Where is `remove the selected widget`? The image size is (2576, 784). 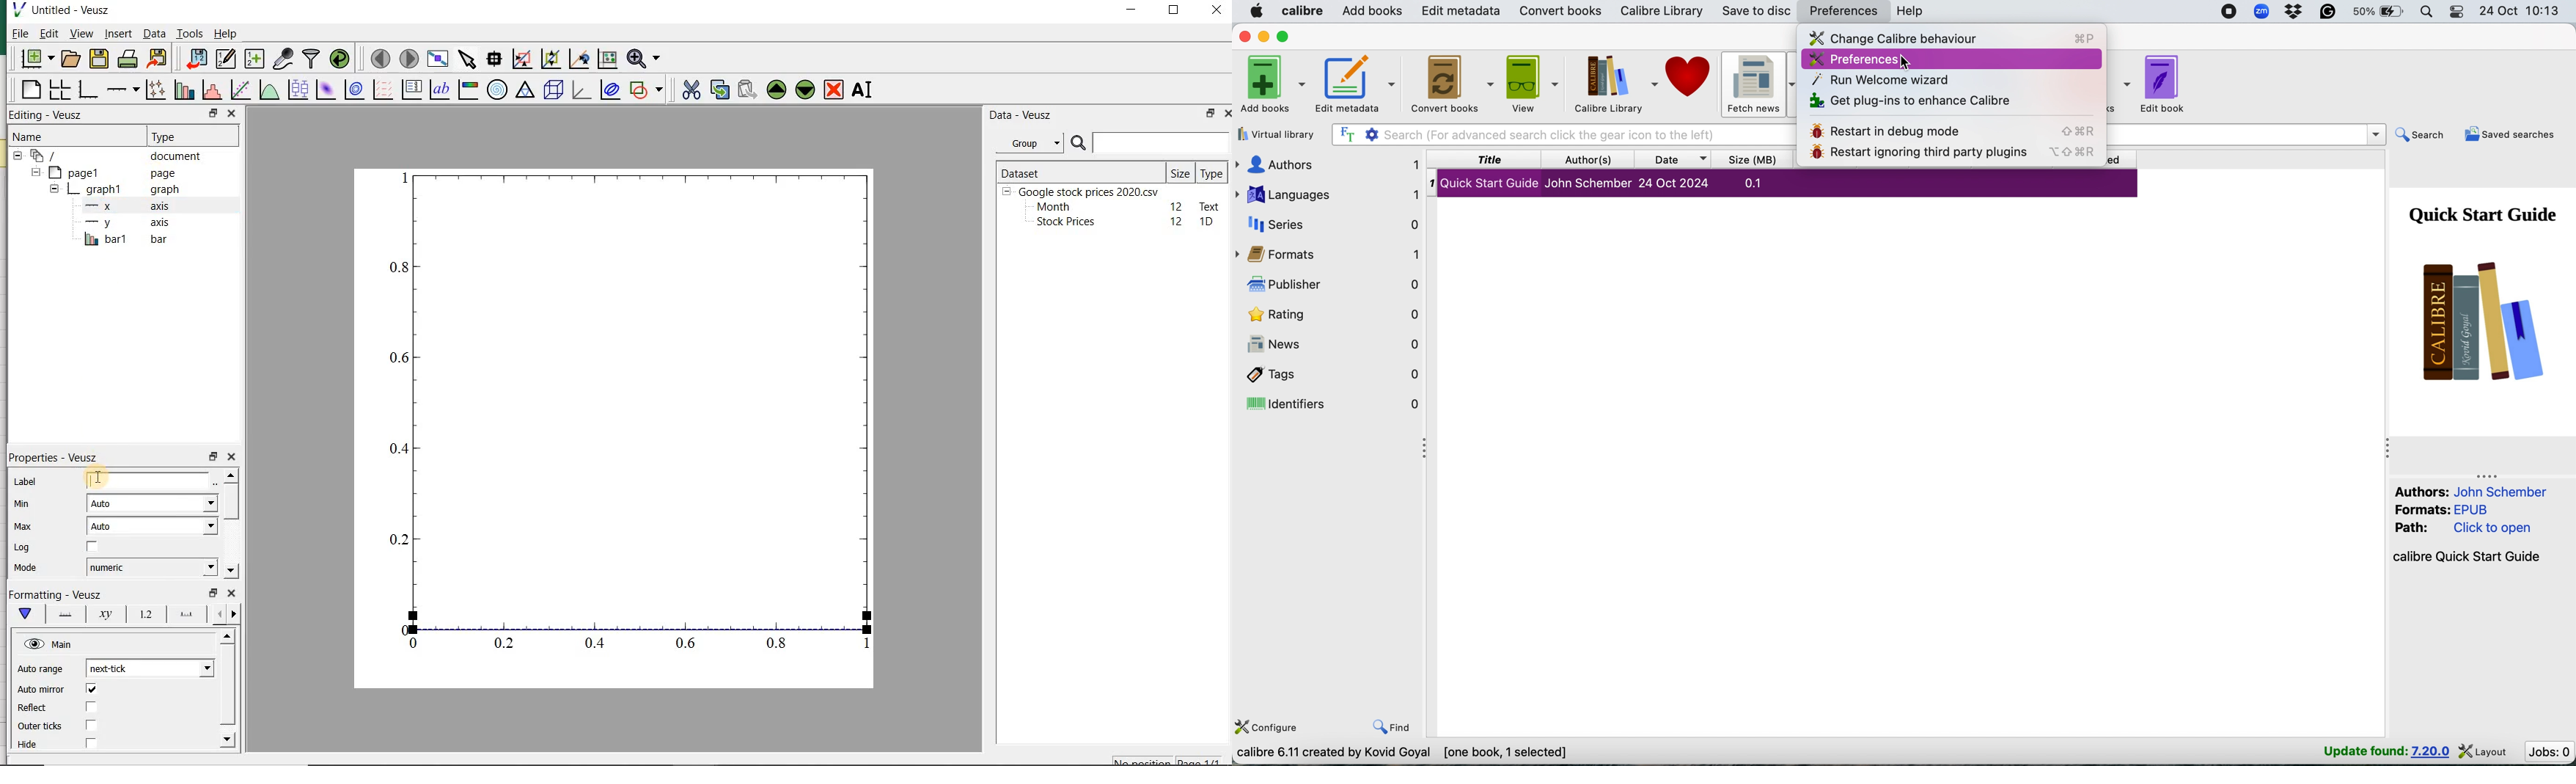
remove the selected widget is located at coordinates (834, 90).